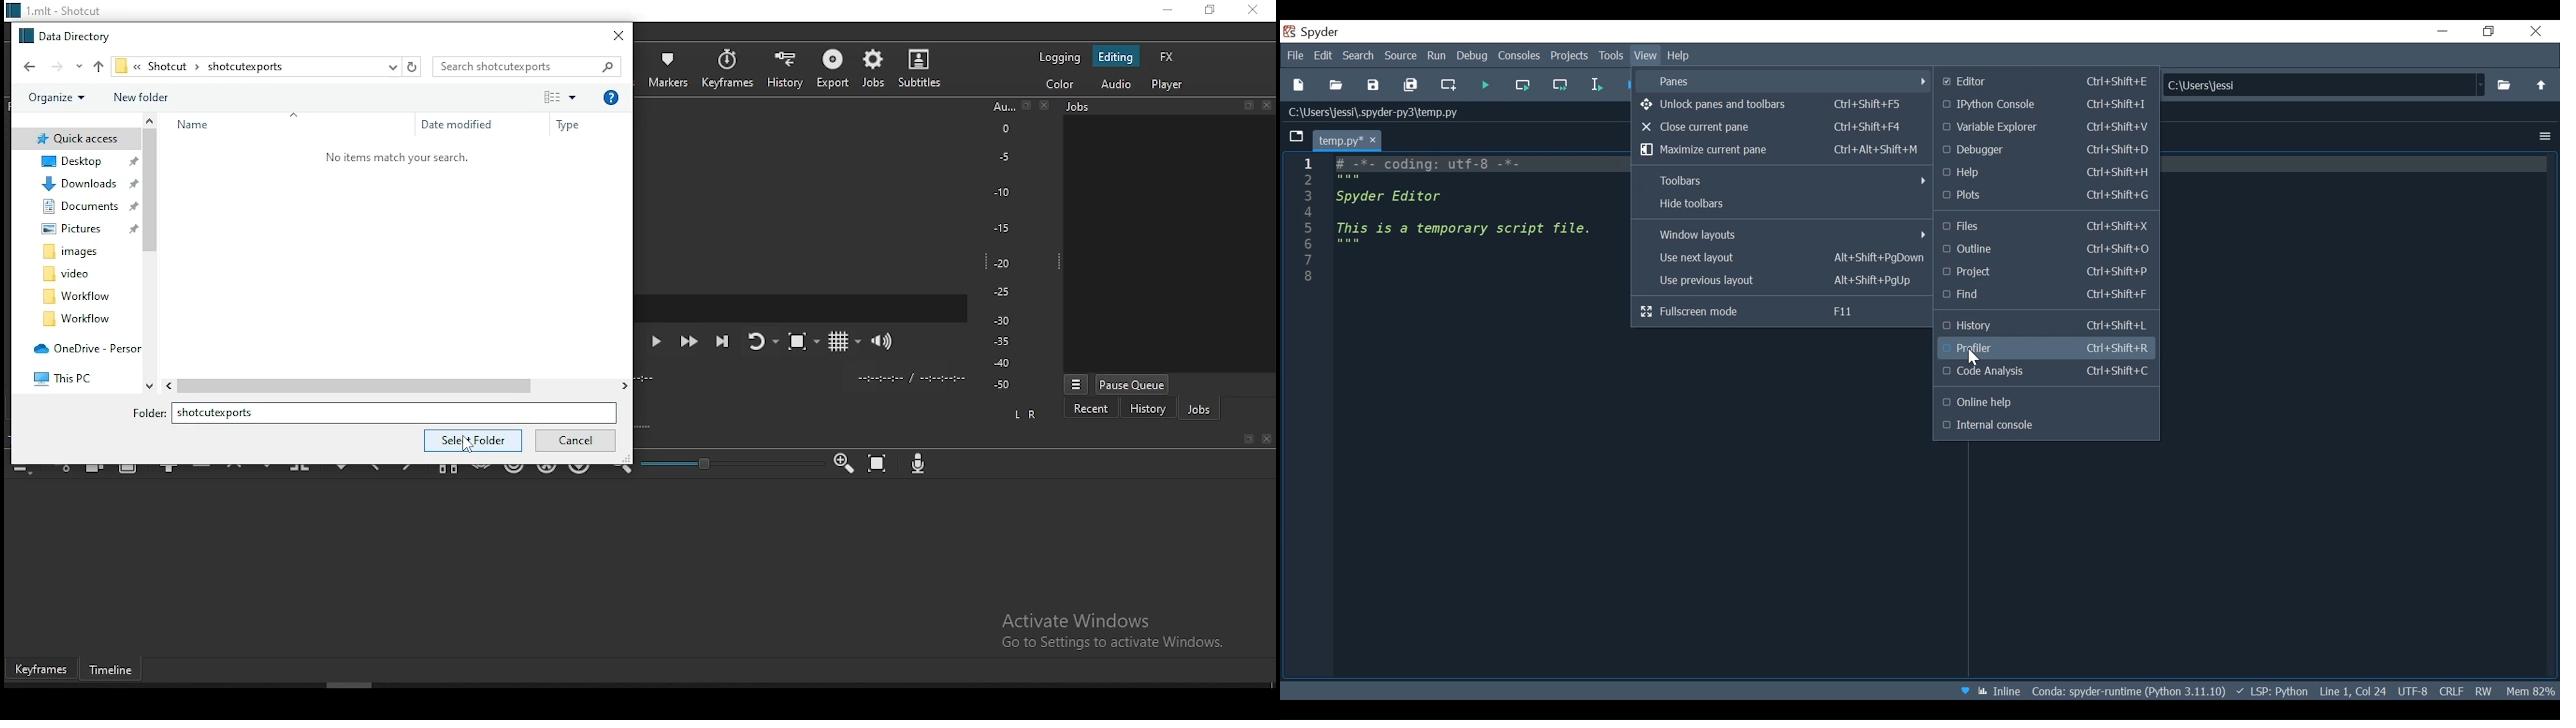  I want to click on Outline, so click(2047, 249).